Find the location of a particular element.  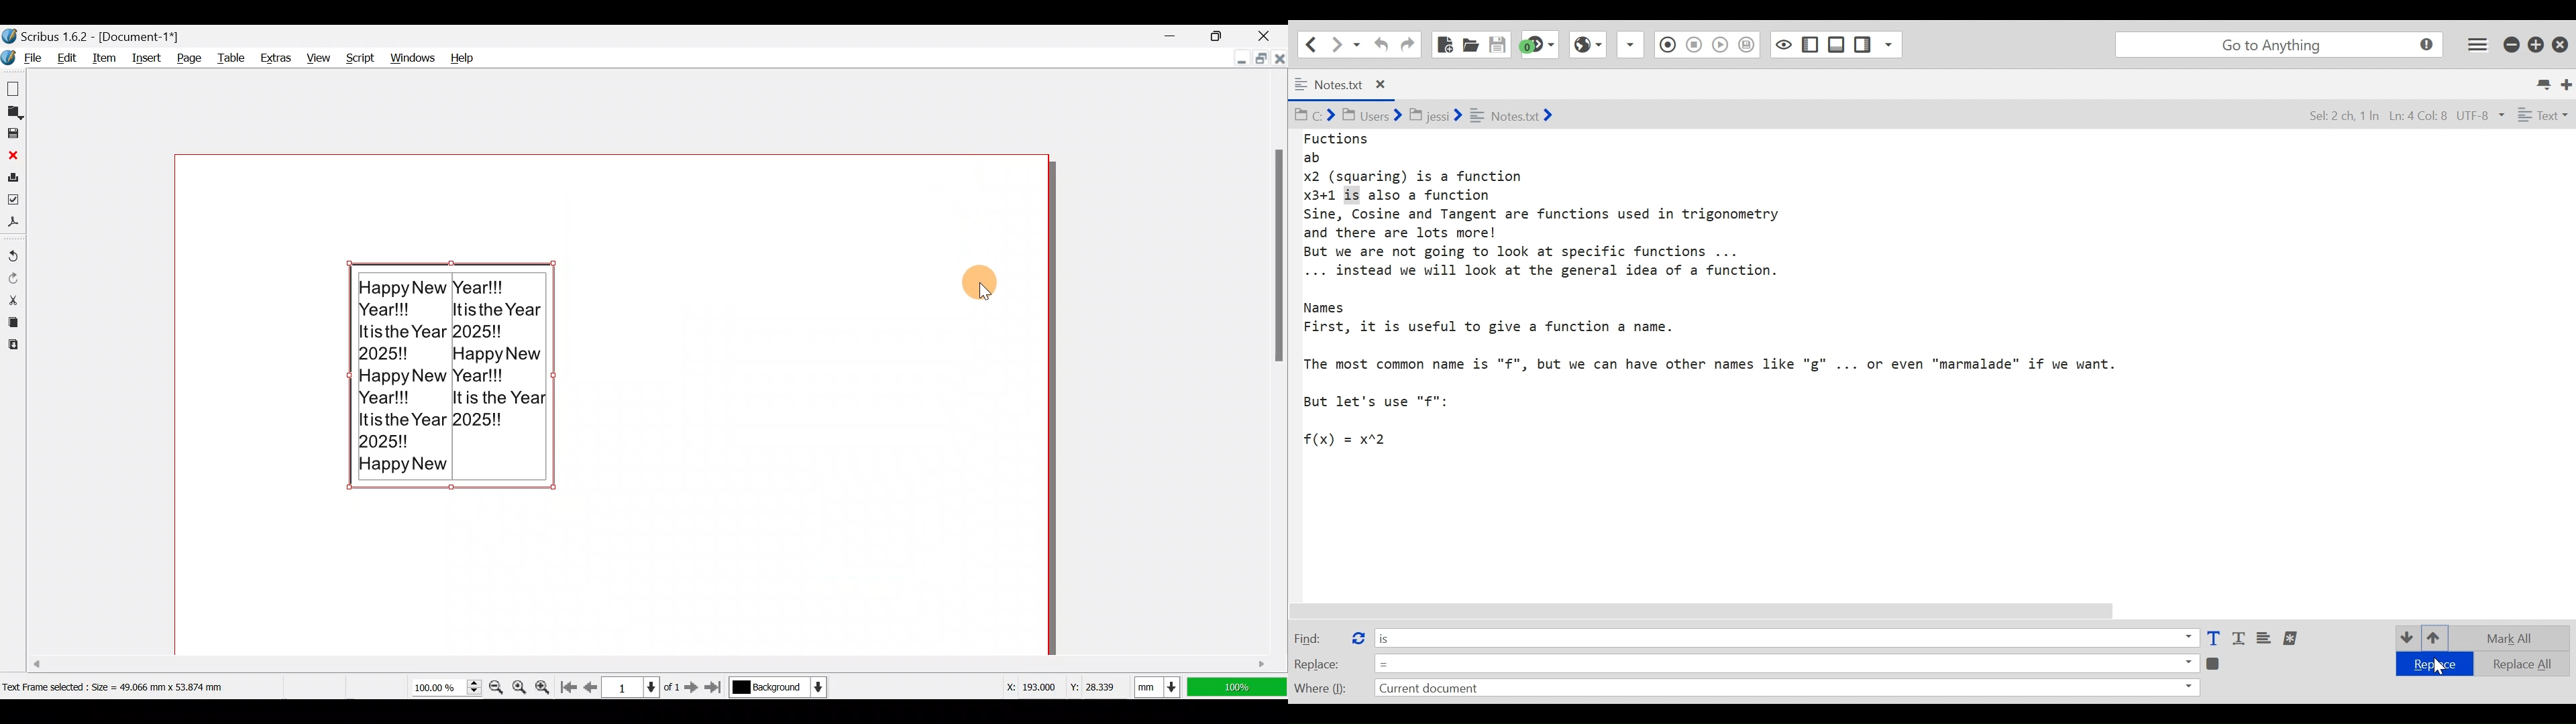

is is located at coordinates (1786, 637).